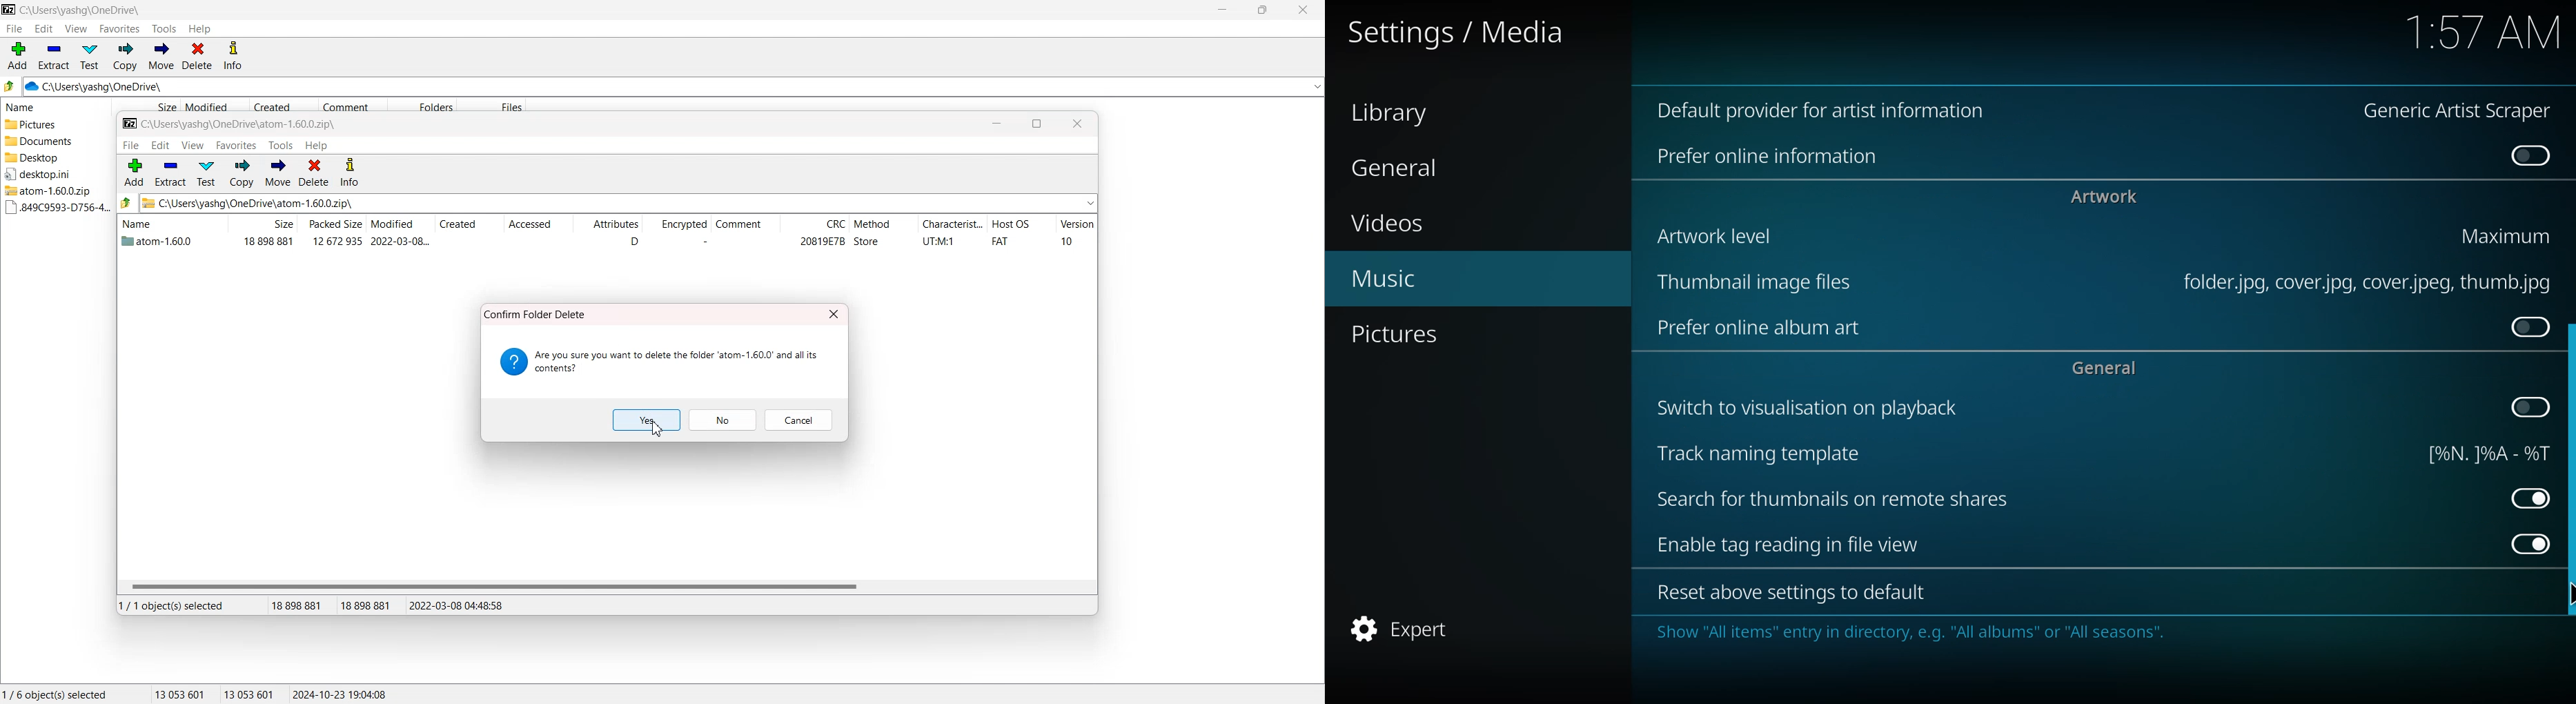 The height and width of the screenshot is (728, 2576). I want to click on Created Date, so click(284, 106).